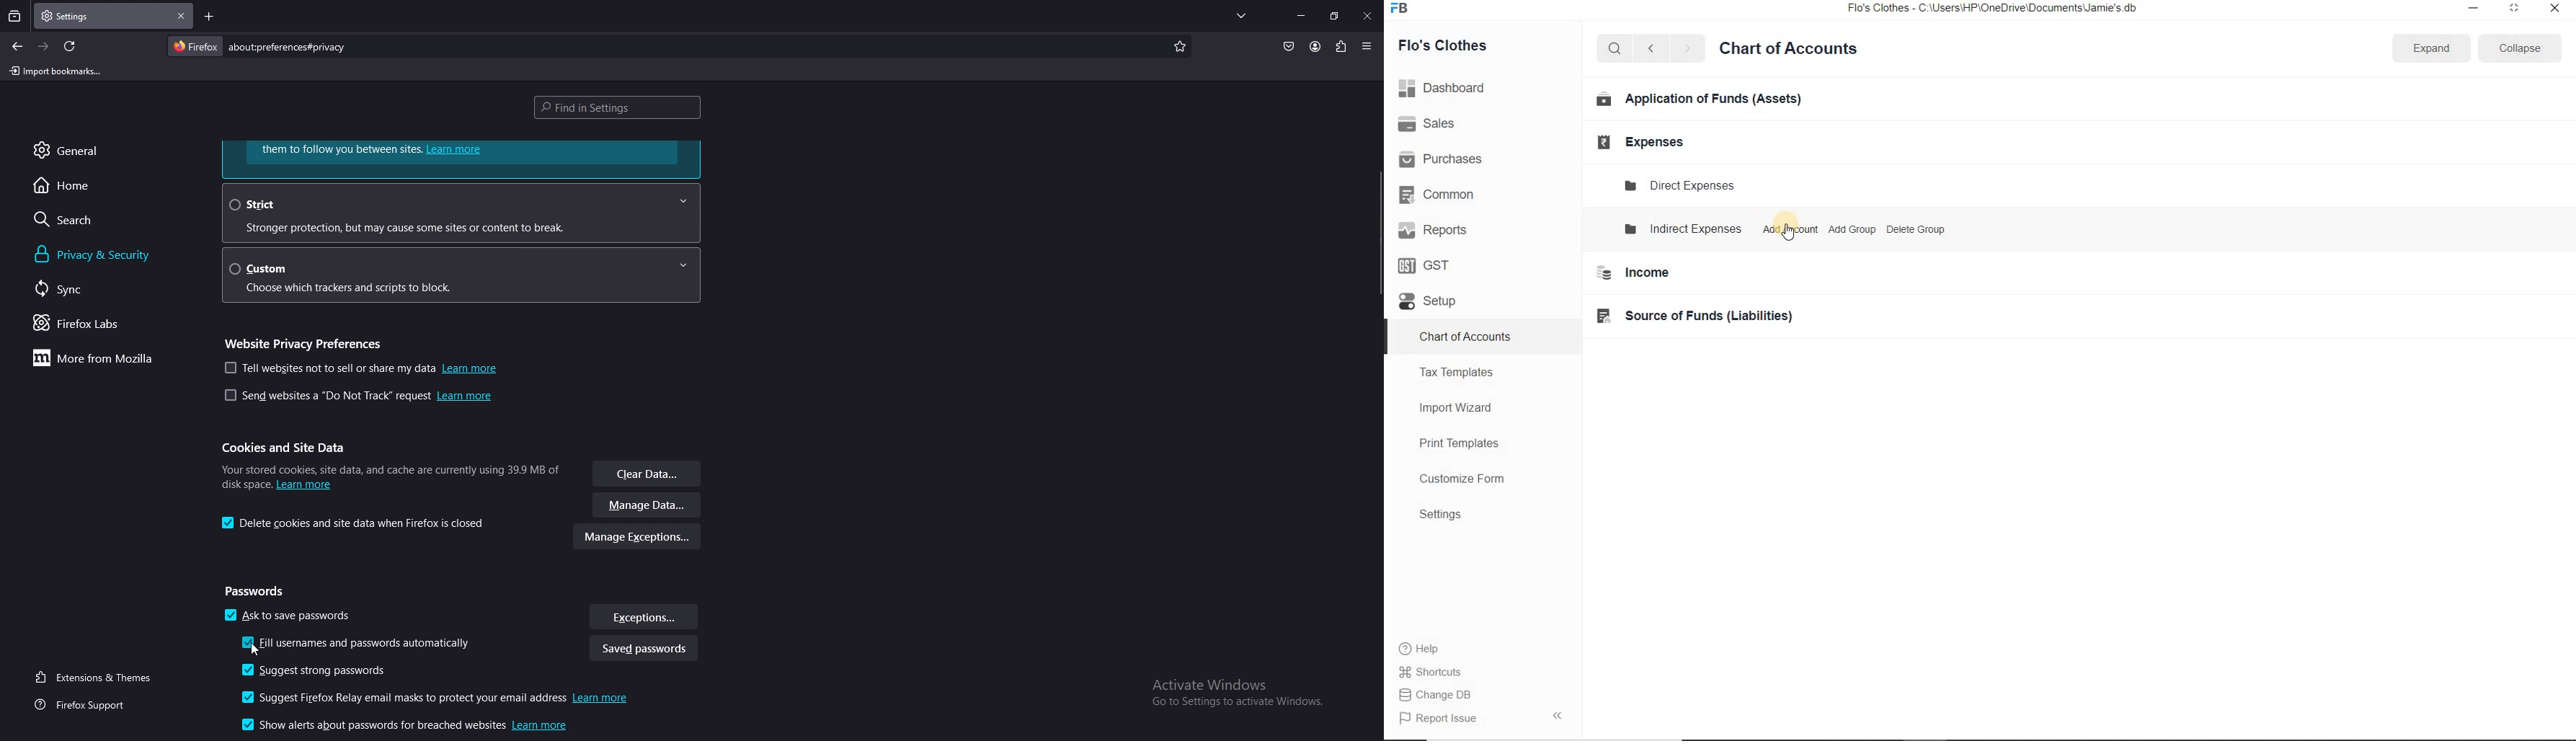 This screenshot has width=2576, height=756. Describe the element at coordinates (1443, 160) in the screenshot. I see `Purchases` at that location.